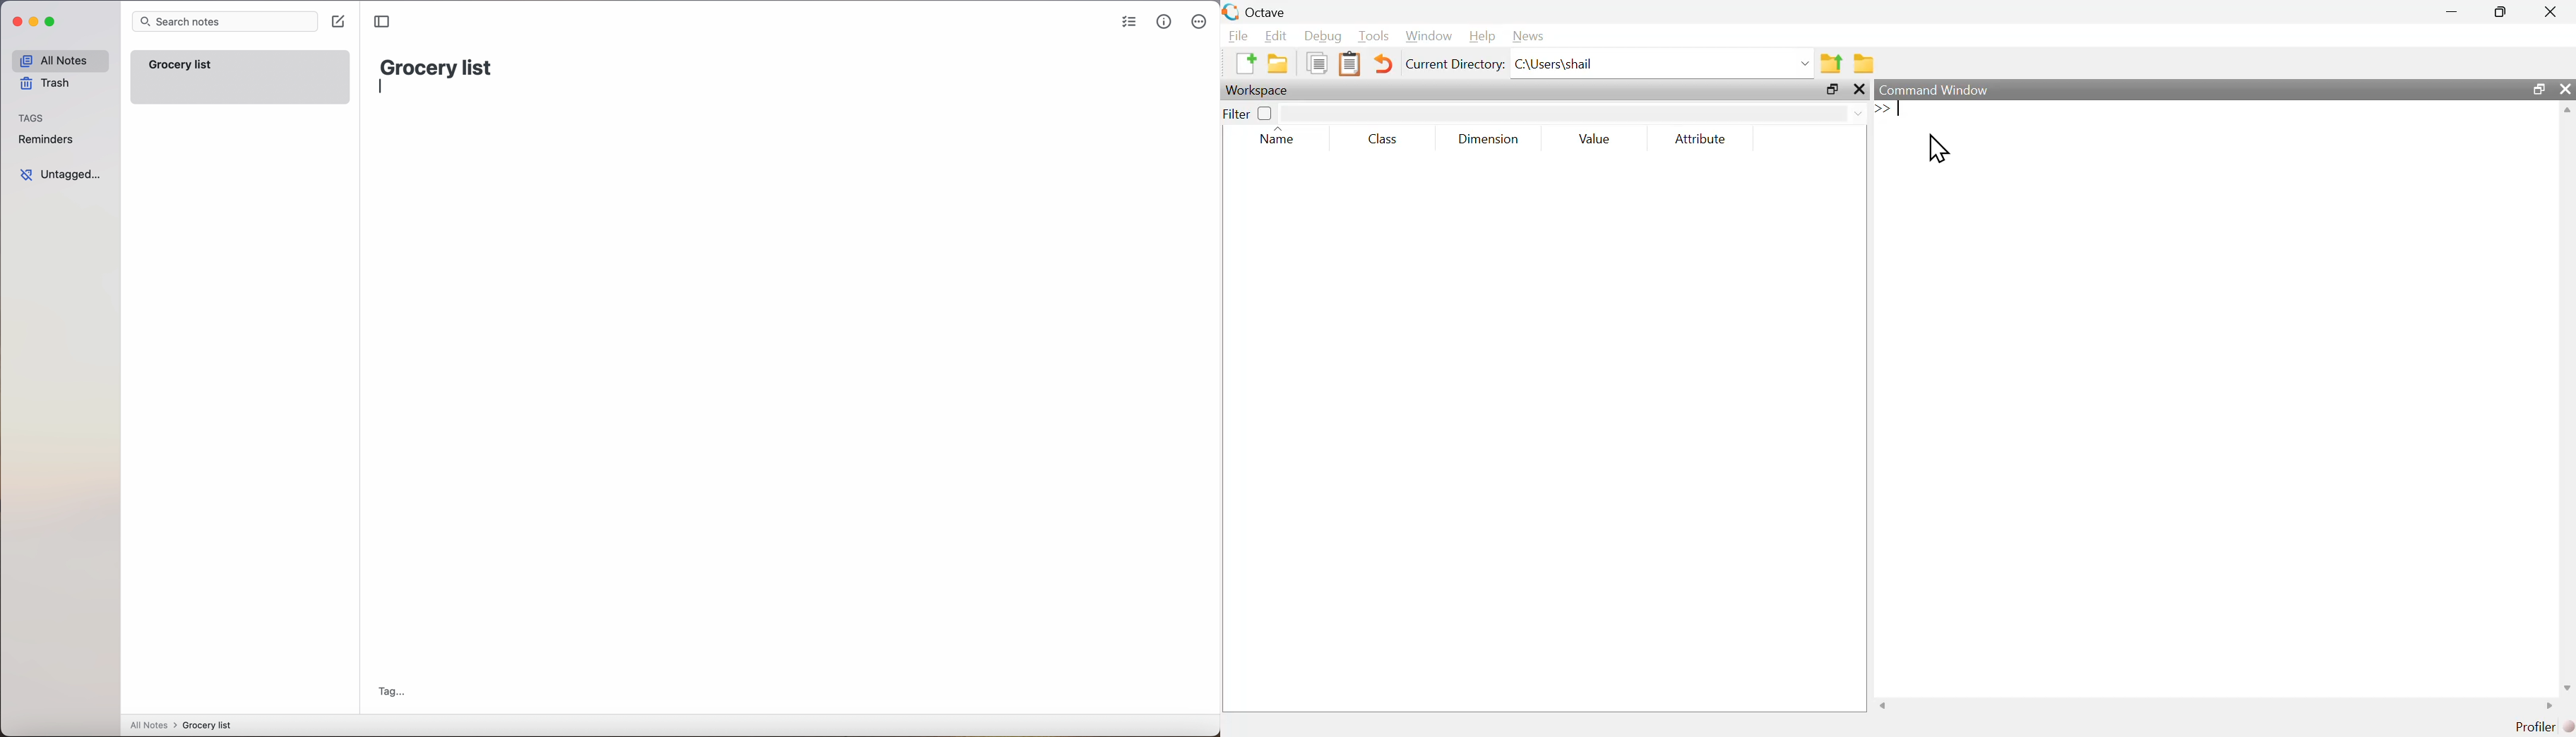 The image size is (2576, 756). I want to click on parent directory, so click(1834, 63).